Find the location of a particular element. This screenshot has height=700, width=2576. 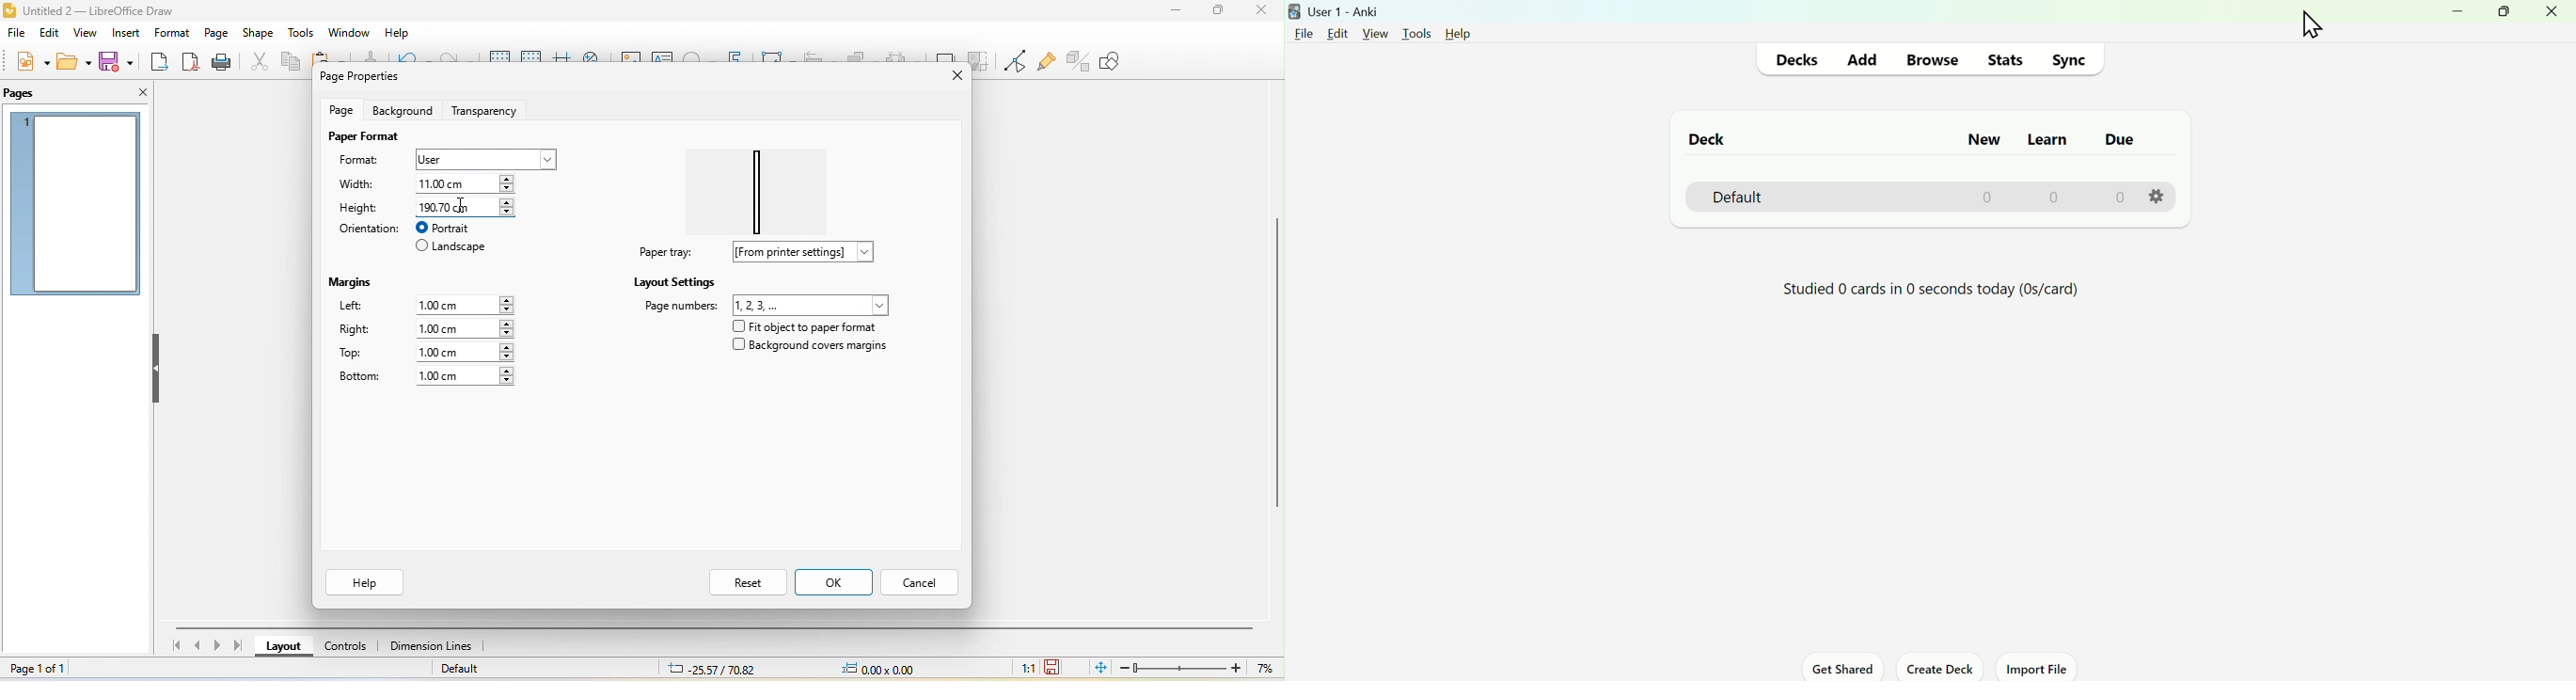

tools is located at coordinates (302, 34).